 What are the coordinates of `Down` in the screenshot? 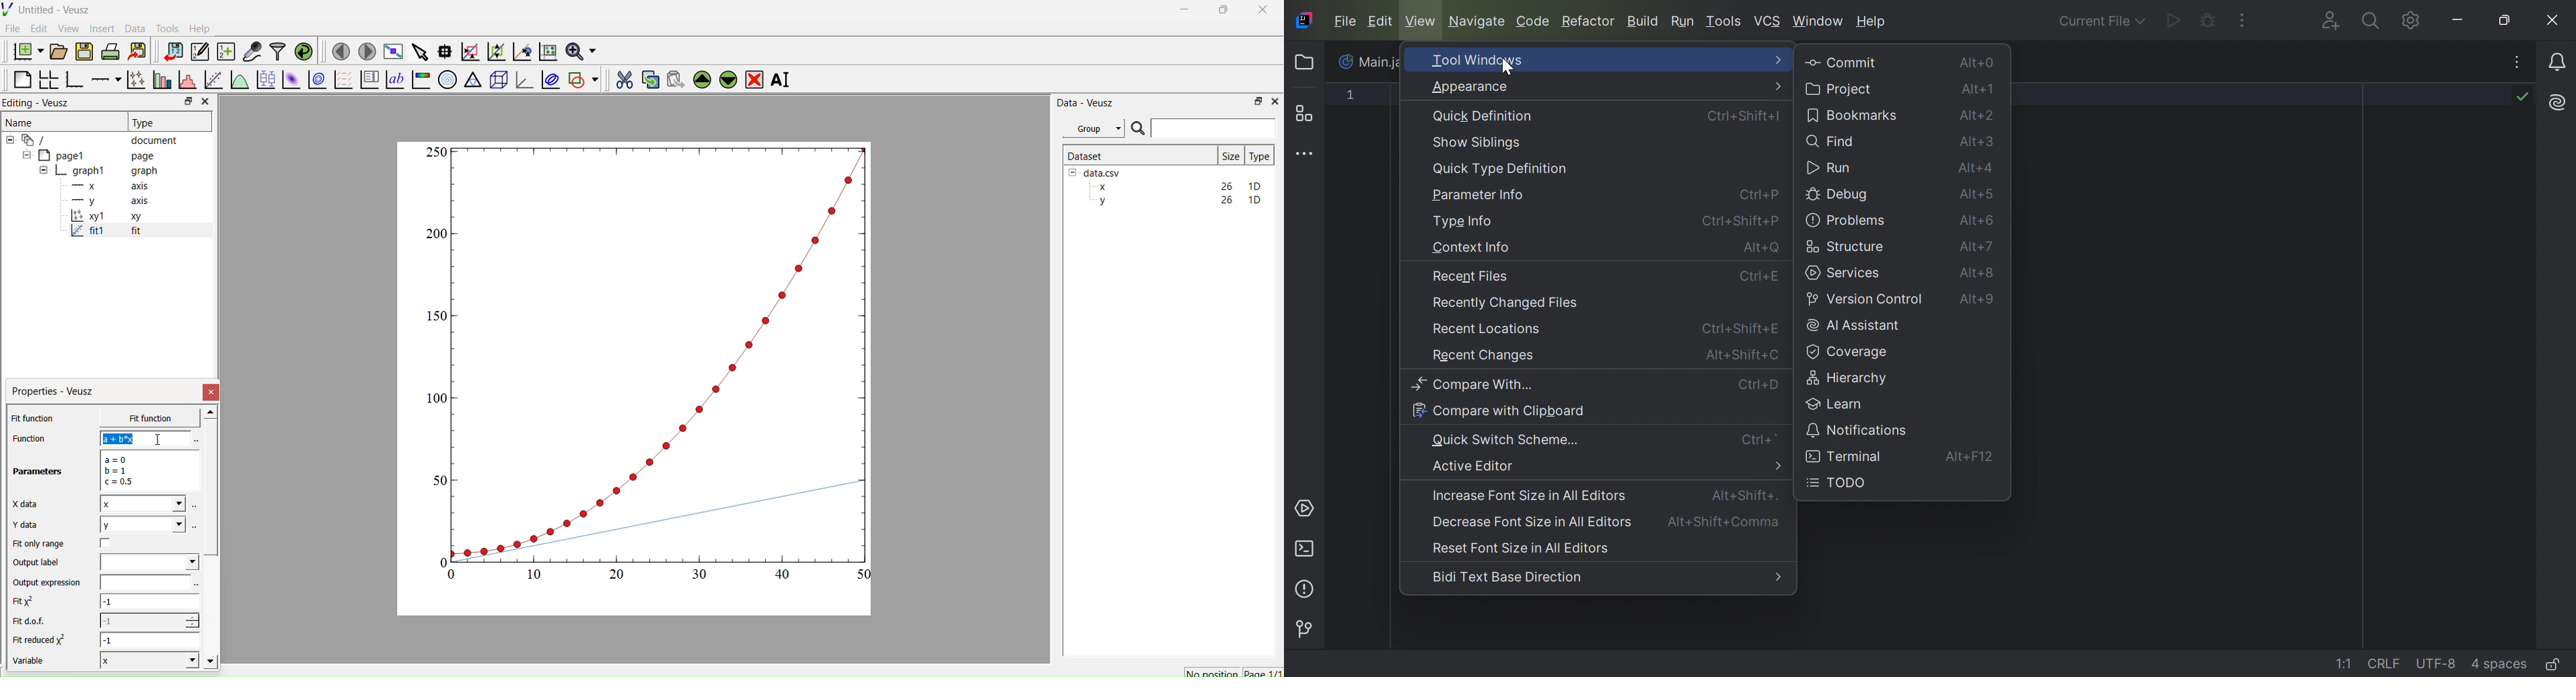 It's located at (728, 78).